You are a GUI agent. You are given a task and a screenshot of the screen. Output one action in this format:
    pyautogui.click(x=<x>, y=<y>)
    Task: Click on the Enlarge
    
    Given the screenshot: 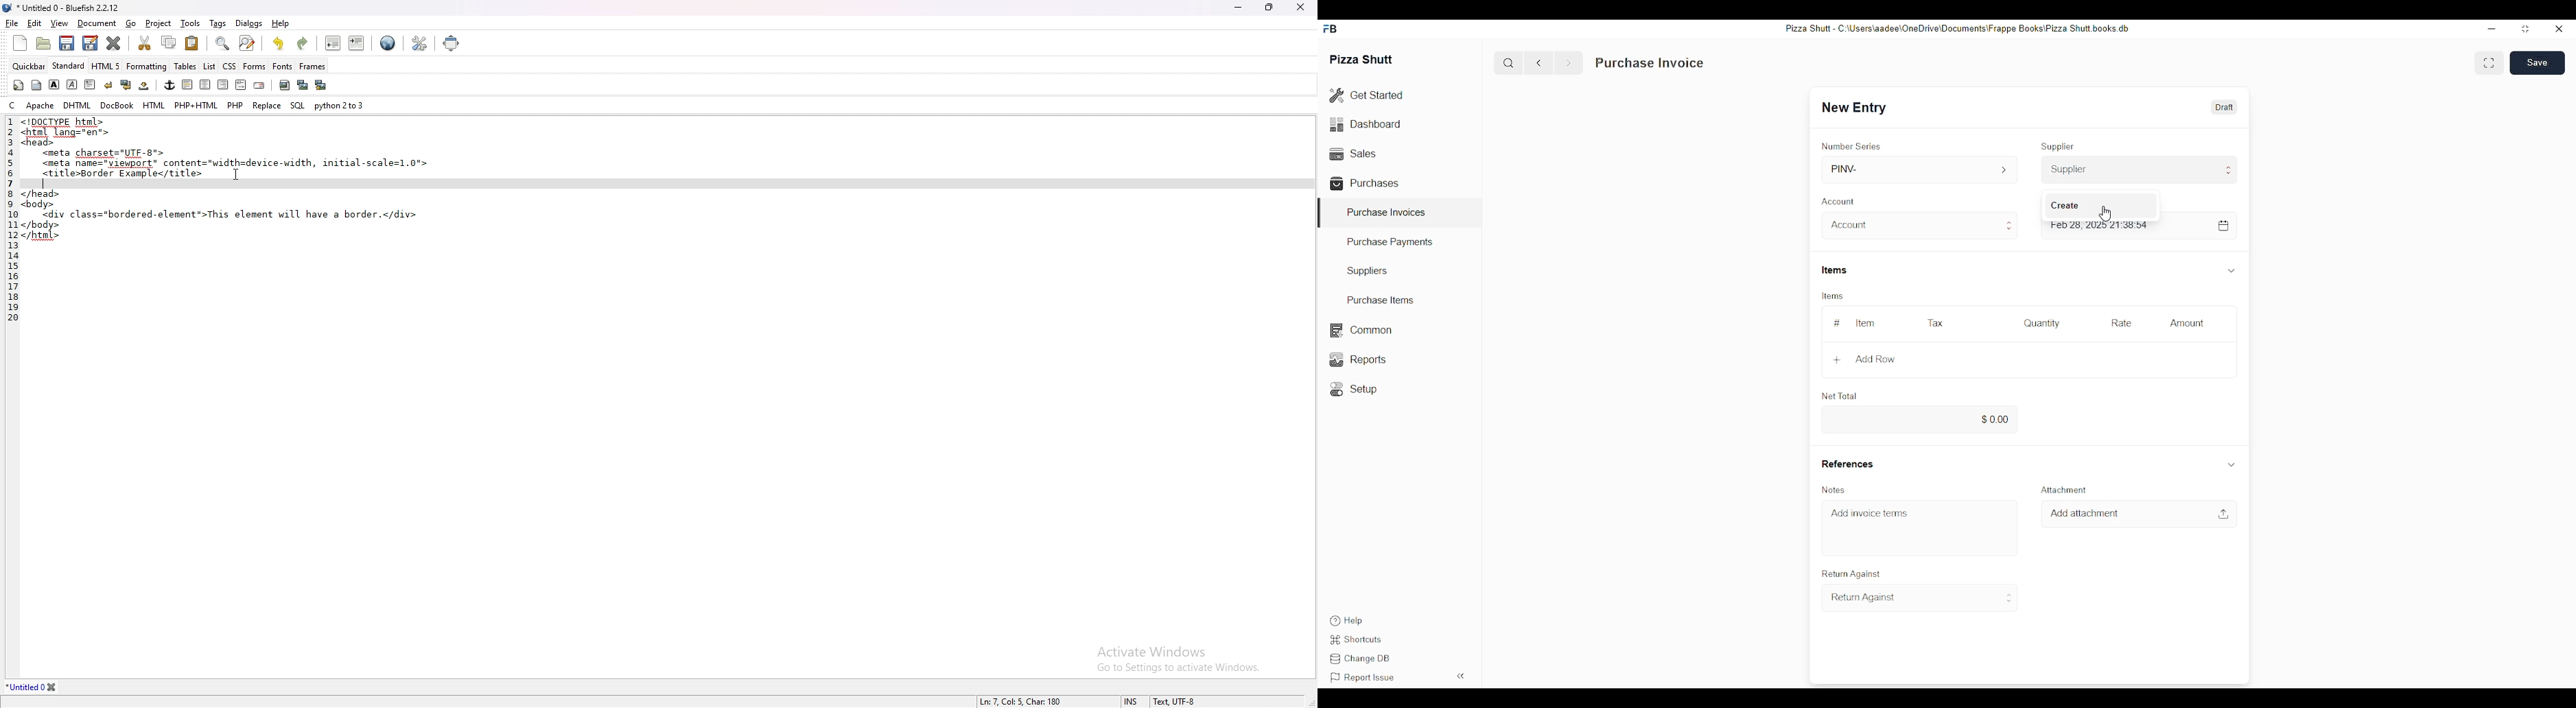 What is the action you would take?
    pyautogui.click(x=2490, y=63)
    